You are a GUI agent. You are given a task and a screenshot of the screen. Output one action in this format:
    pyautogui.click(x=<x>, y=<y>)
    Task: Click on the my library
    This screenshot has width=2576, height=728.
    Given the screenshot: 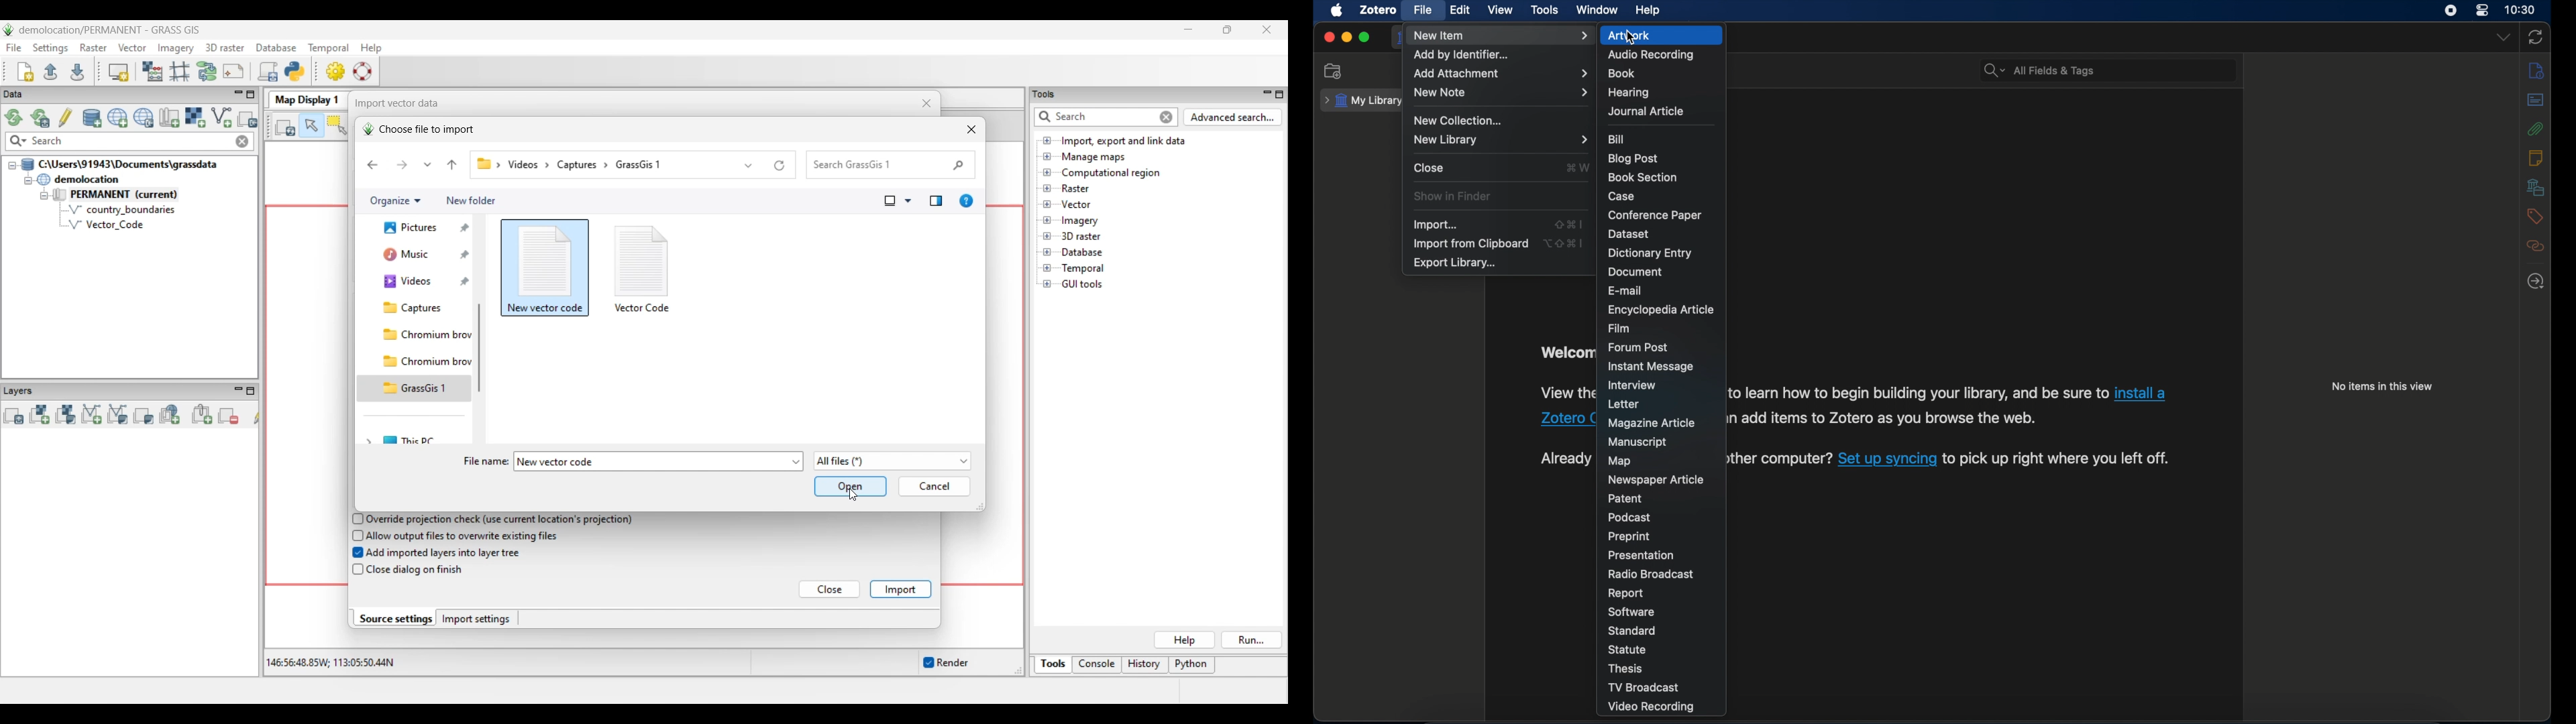 What is the action you would take?
    pyautogui.click(x=1364, y=101)
    